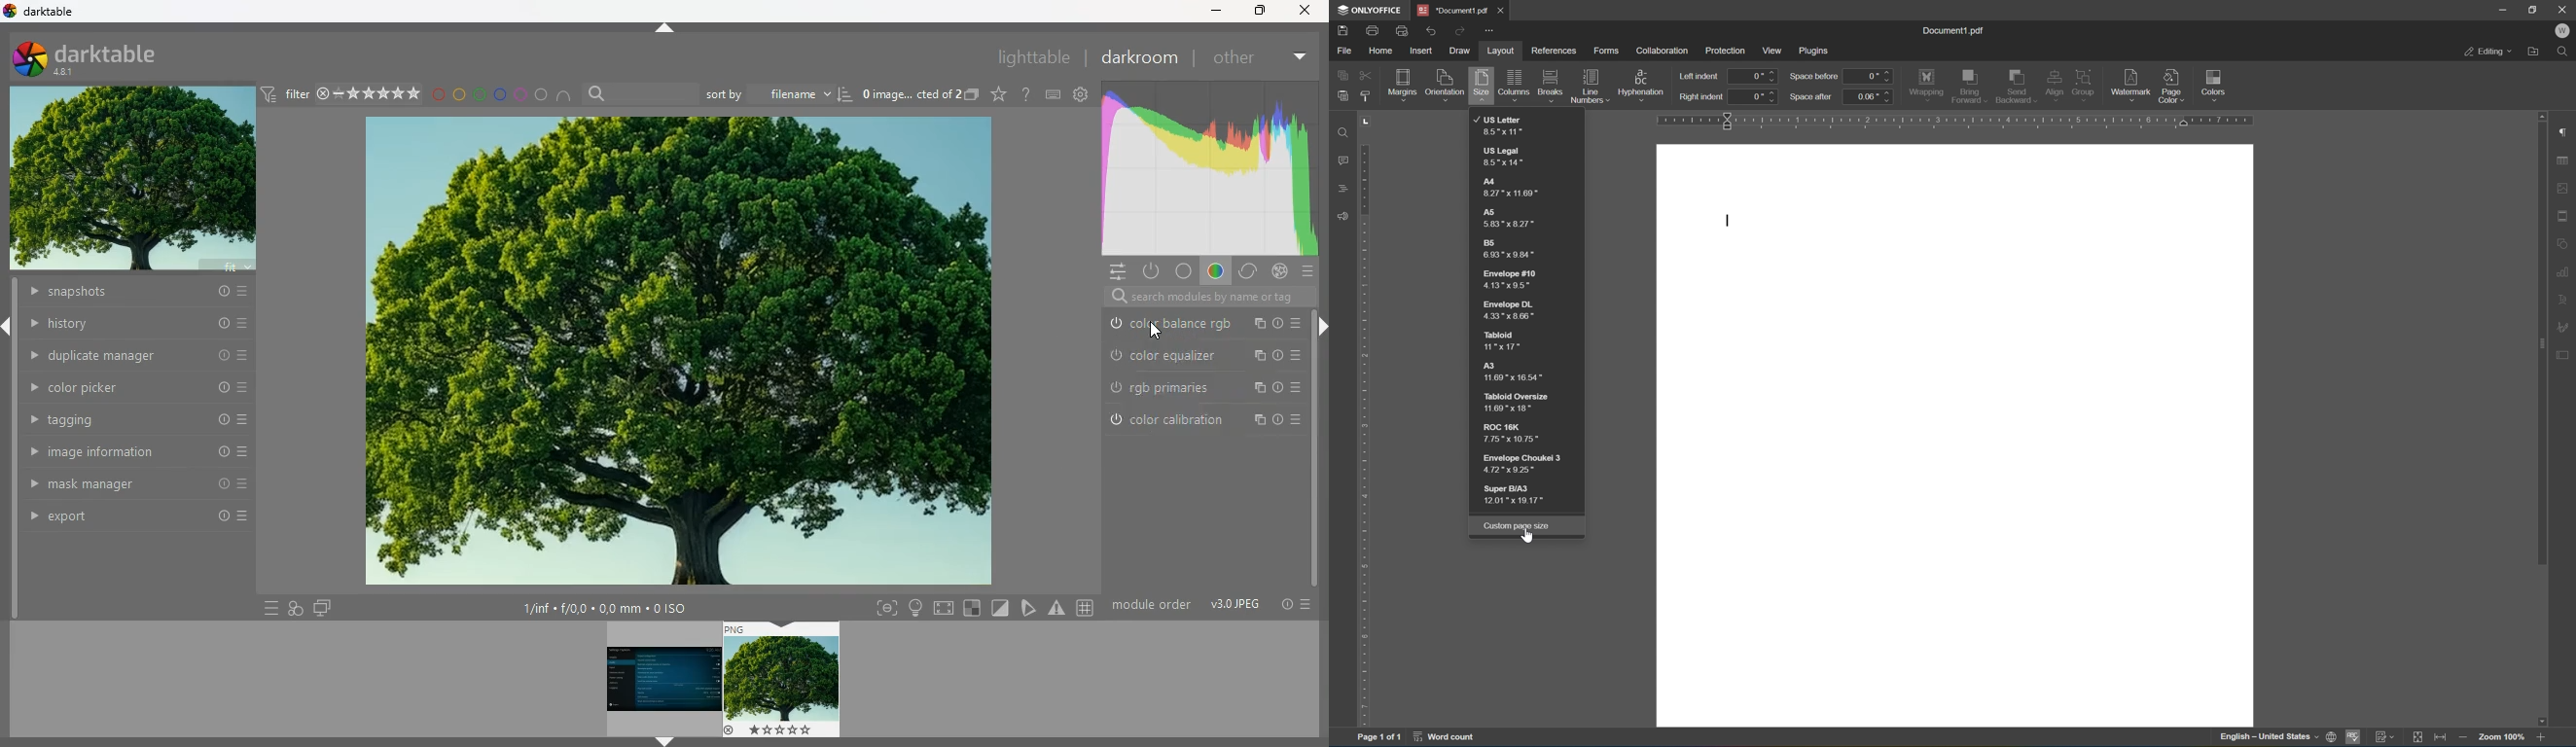  Describe the element at coordinates (661, 679) in the screenshot. I see `image` at that location.